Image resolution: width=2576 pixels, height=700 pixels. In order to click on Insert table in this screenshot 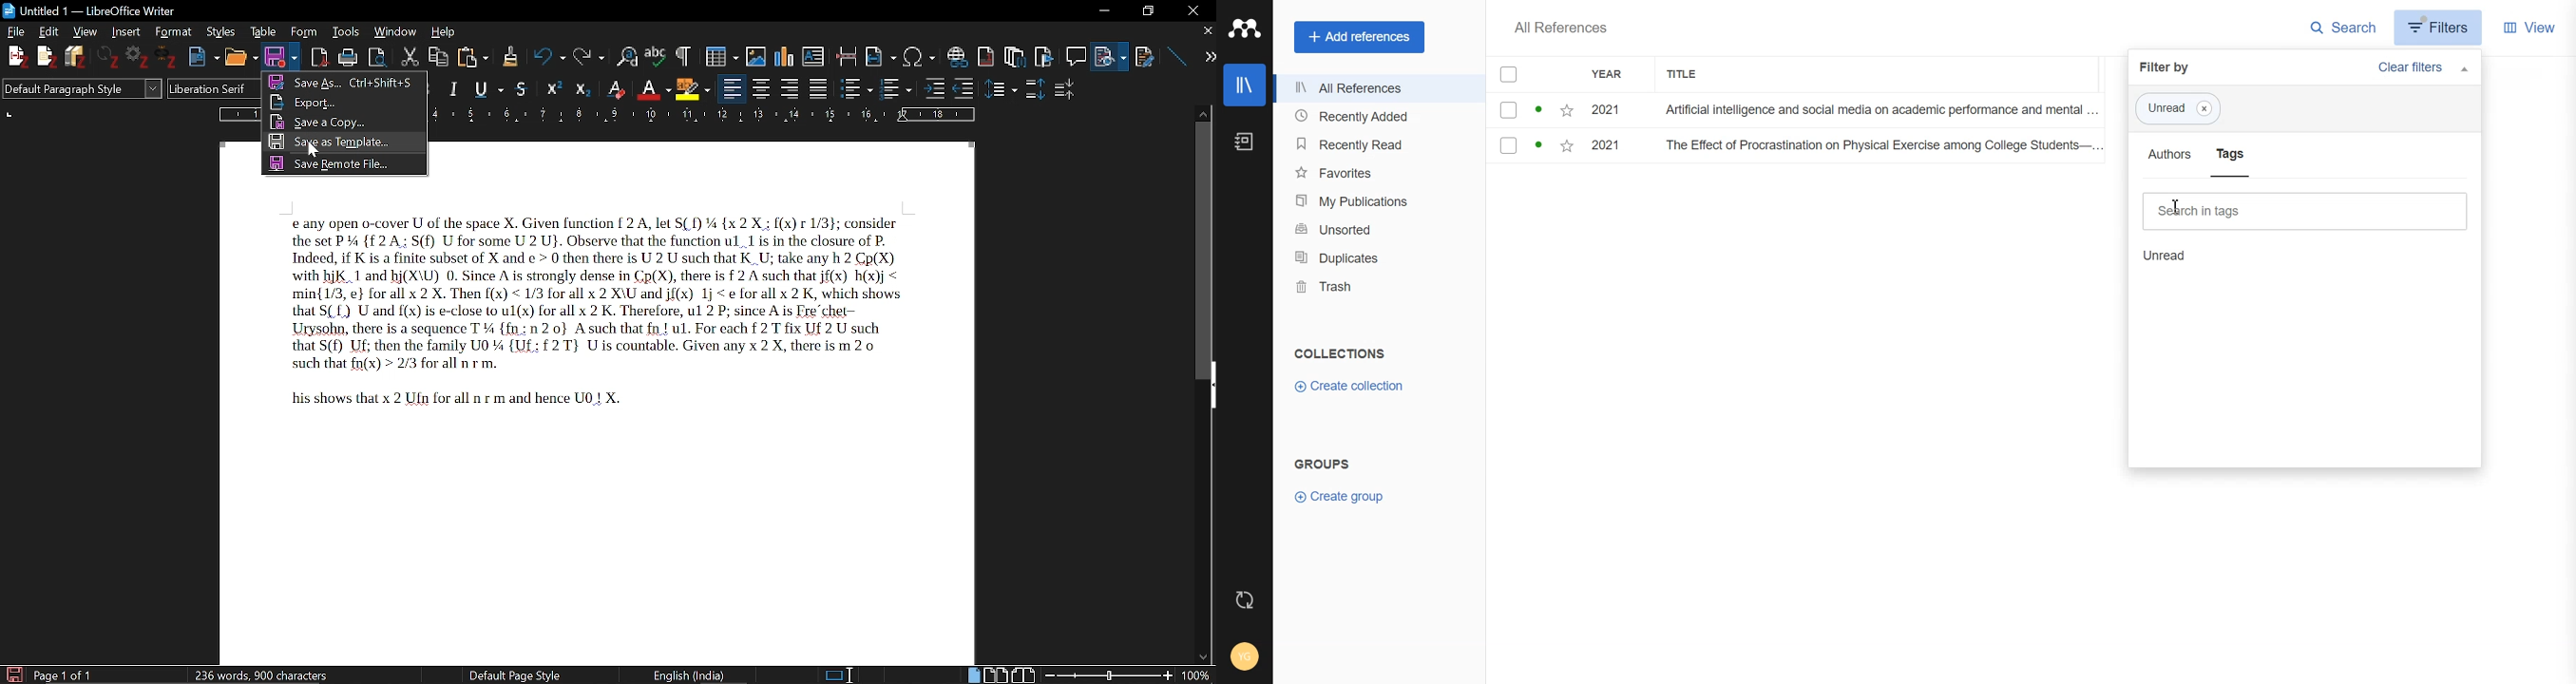, I will do `click(715, 54)`.